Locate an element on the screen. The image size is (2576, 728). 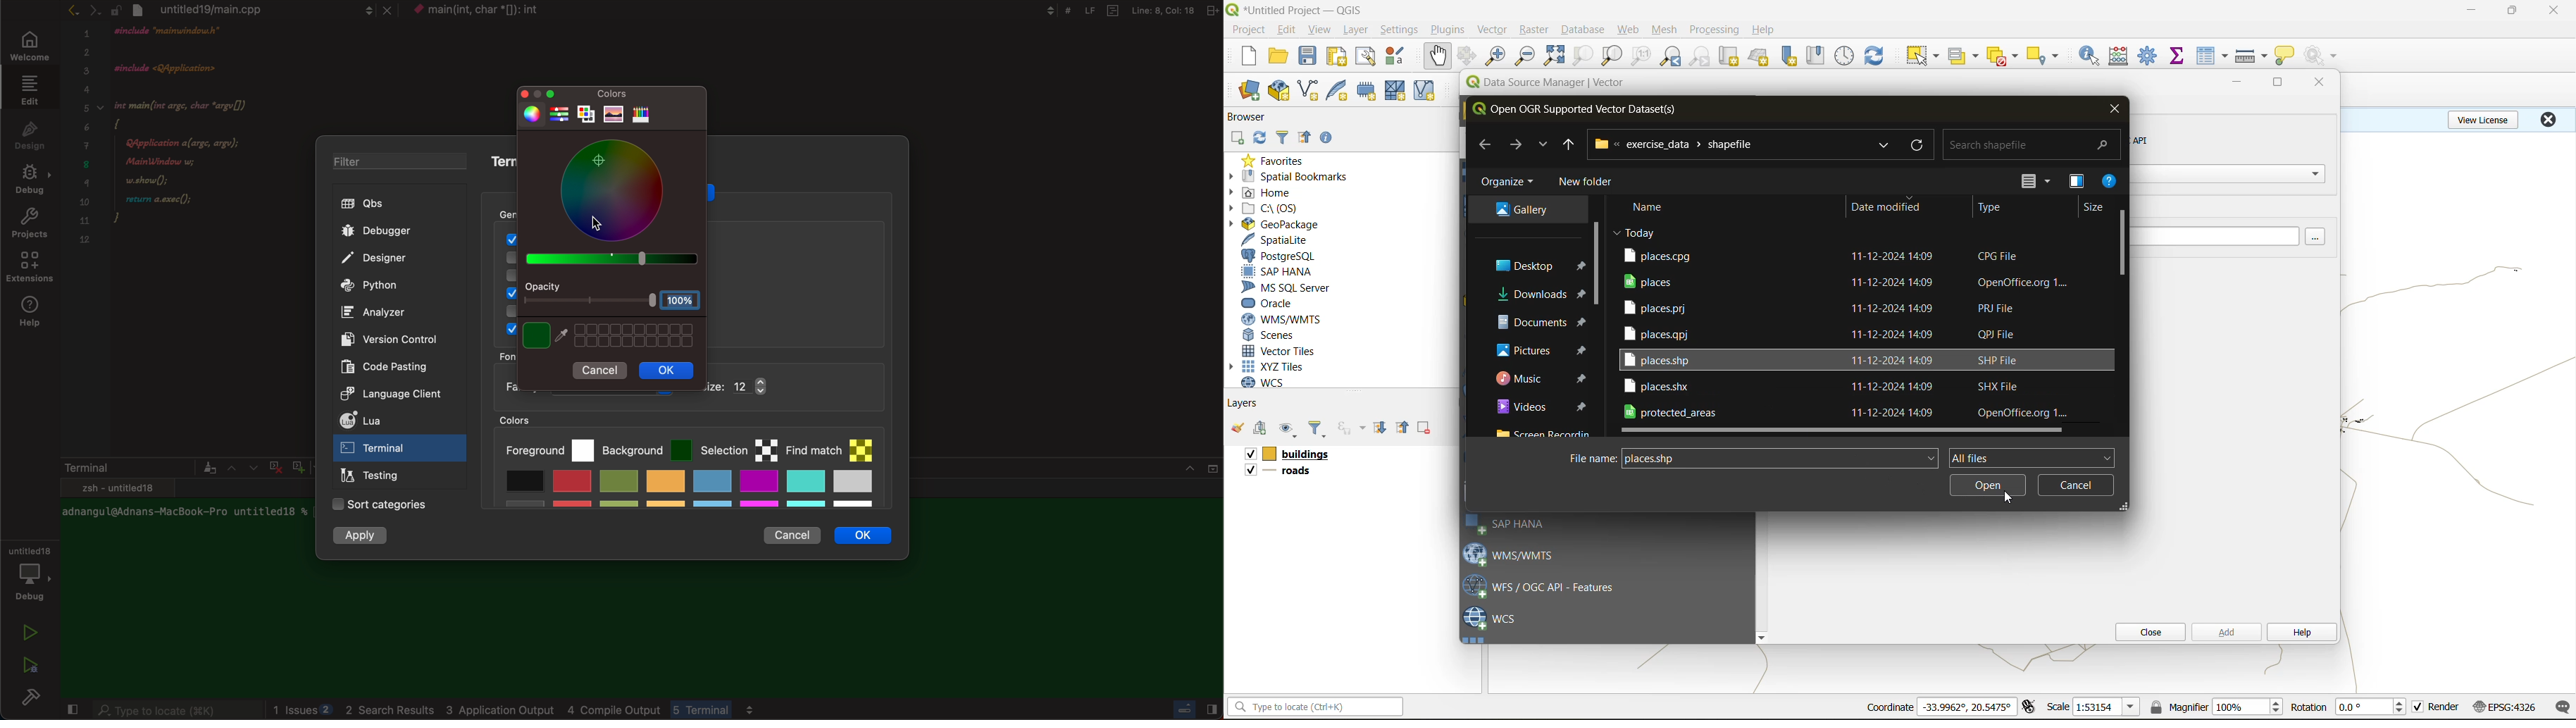
qbs is located at coordinates (395, 204).